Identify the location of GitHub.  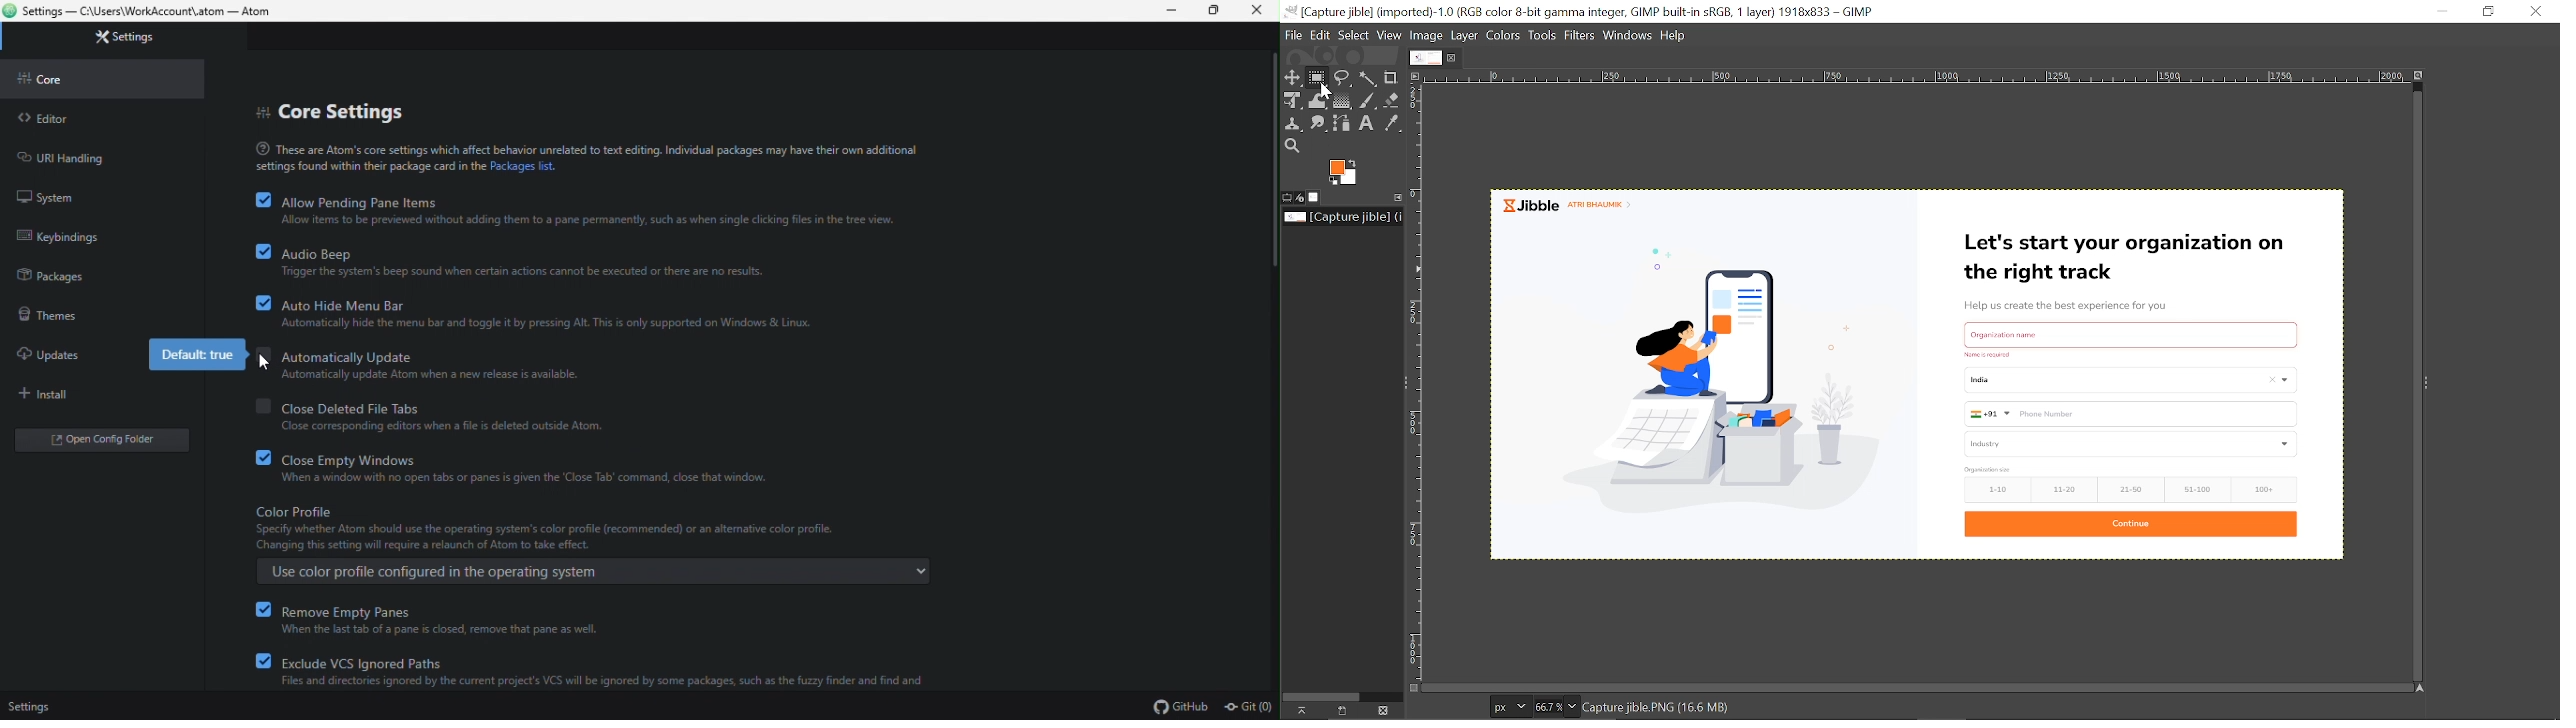
(1180, 707).